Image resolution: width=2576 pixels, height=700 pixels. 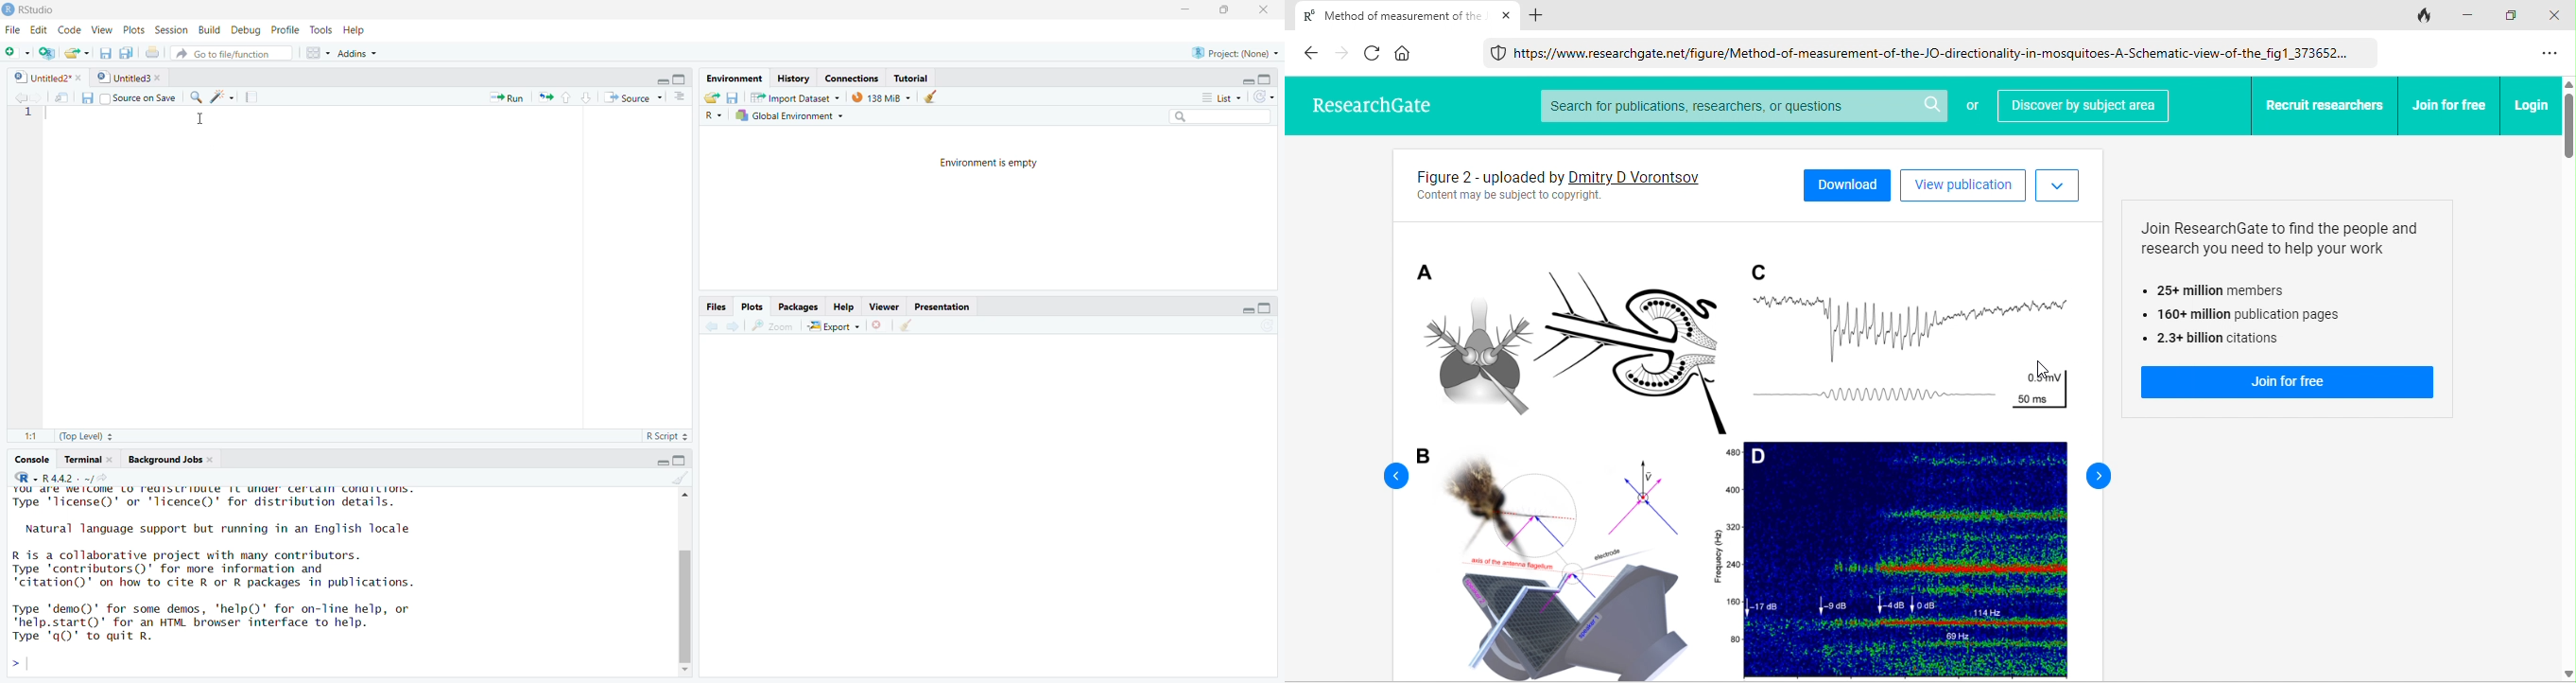 What do you see at coordinates (248, 29) in the screenshot?
I see `Debug` at bounding box center [248, 29].